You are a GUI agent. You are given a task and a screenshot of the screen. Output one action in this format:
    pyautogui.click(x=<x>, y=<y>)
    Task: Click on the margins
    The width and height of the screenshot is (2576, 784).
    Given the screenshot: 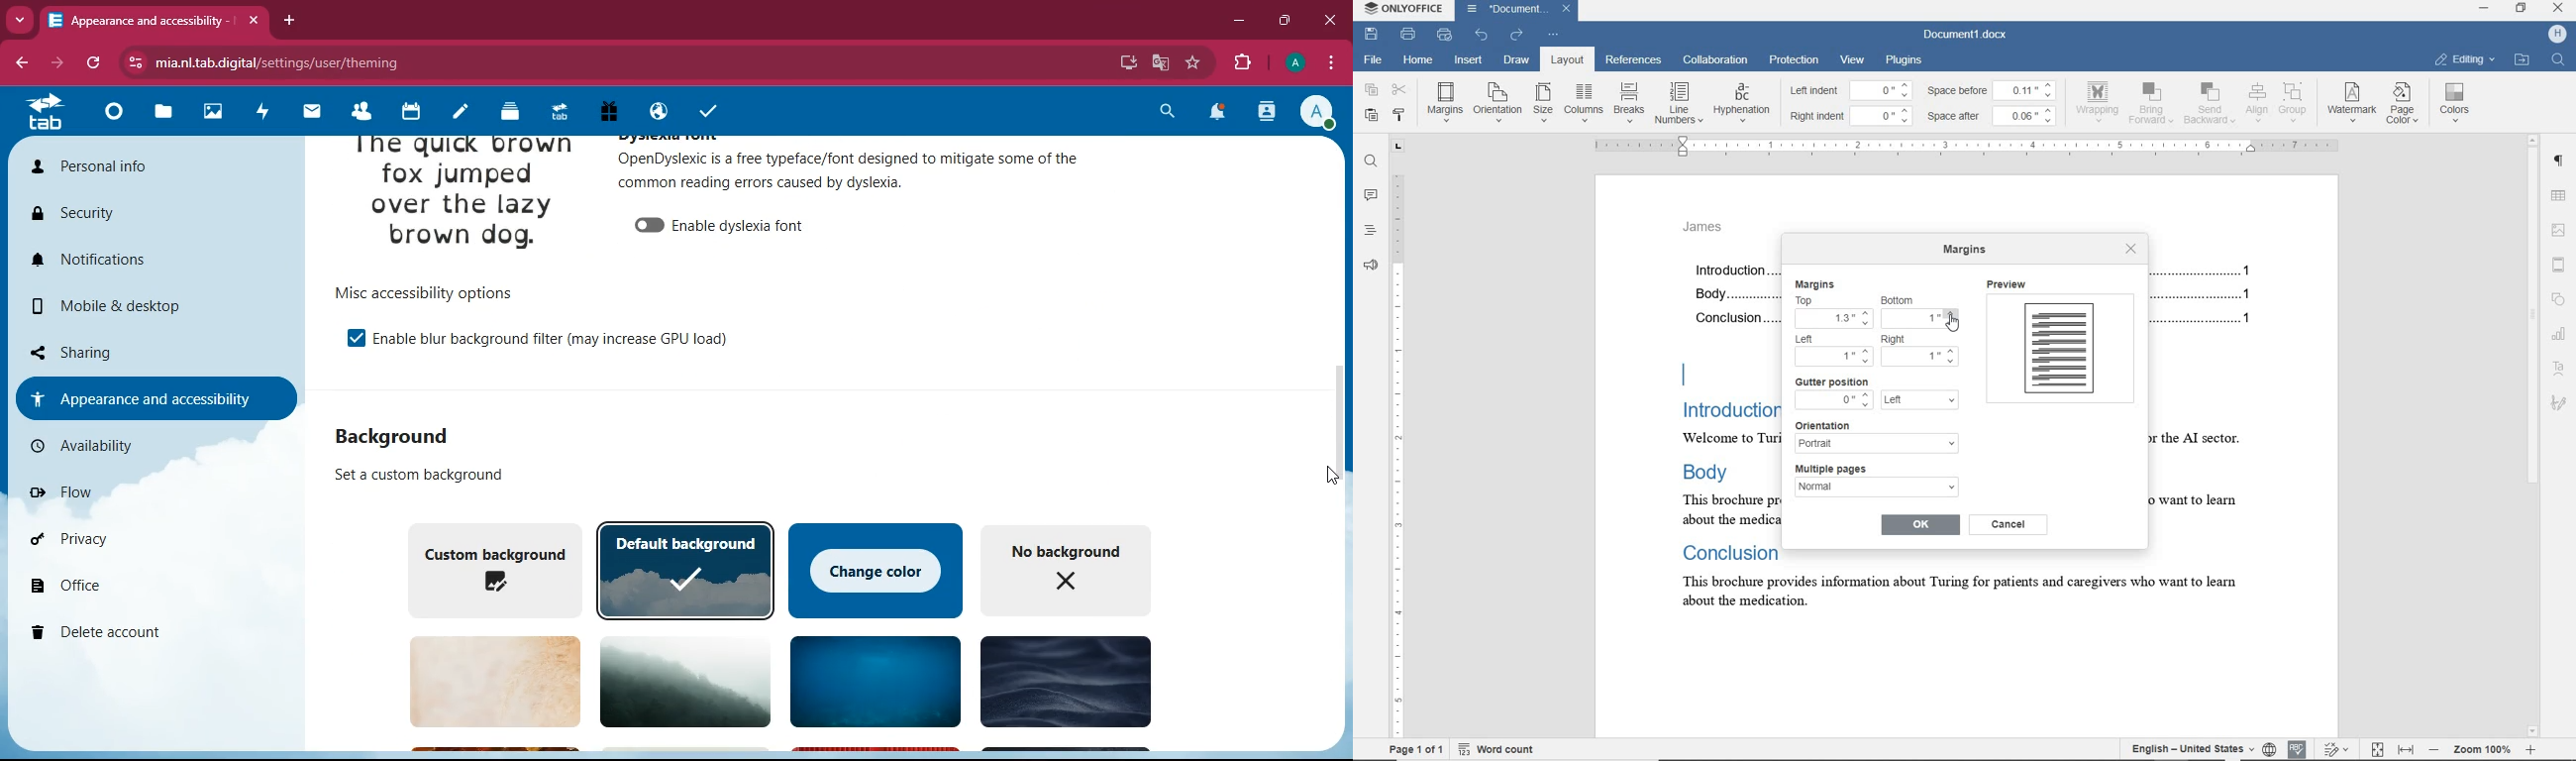 What is the action you would take?
    pyautogui.click(x=1445, y=101)
    